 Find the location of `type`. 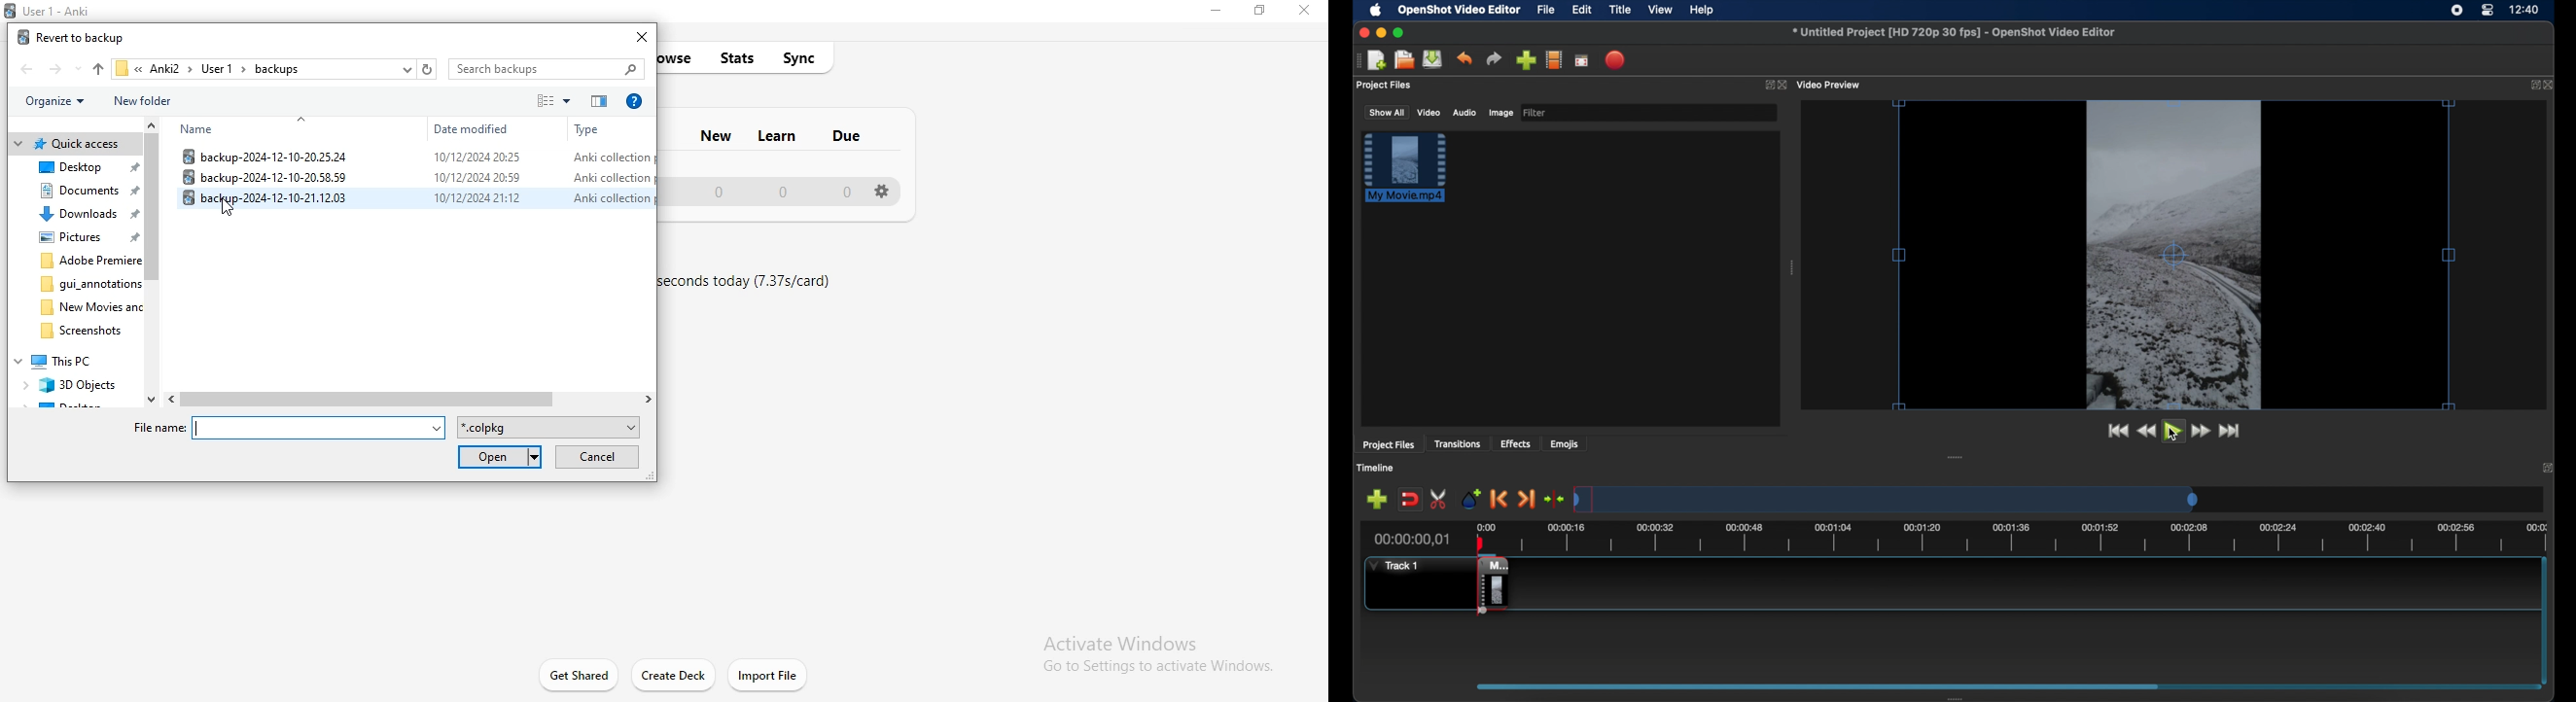

type is located at coordinates (594, 128).